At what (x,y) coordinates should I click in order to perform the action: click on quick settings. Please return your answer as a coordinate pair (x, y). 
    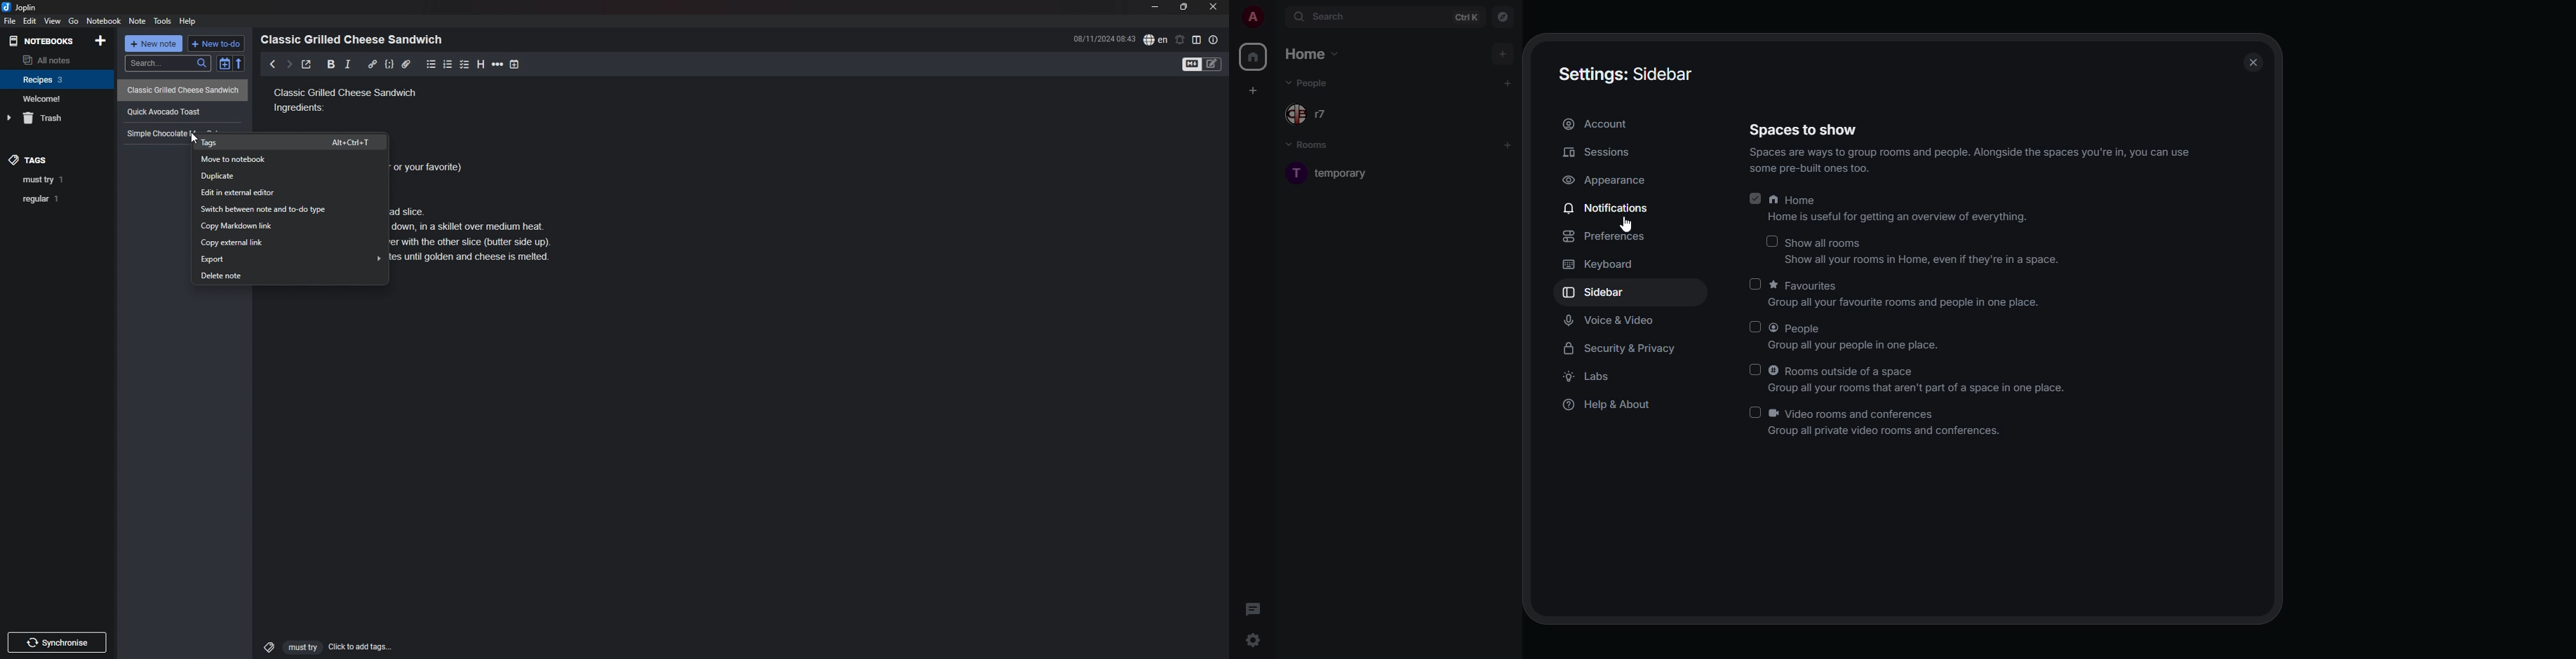
    Looking at the image, I should click on (1254, 640).